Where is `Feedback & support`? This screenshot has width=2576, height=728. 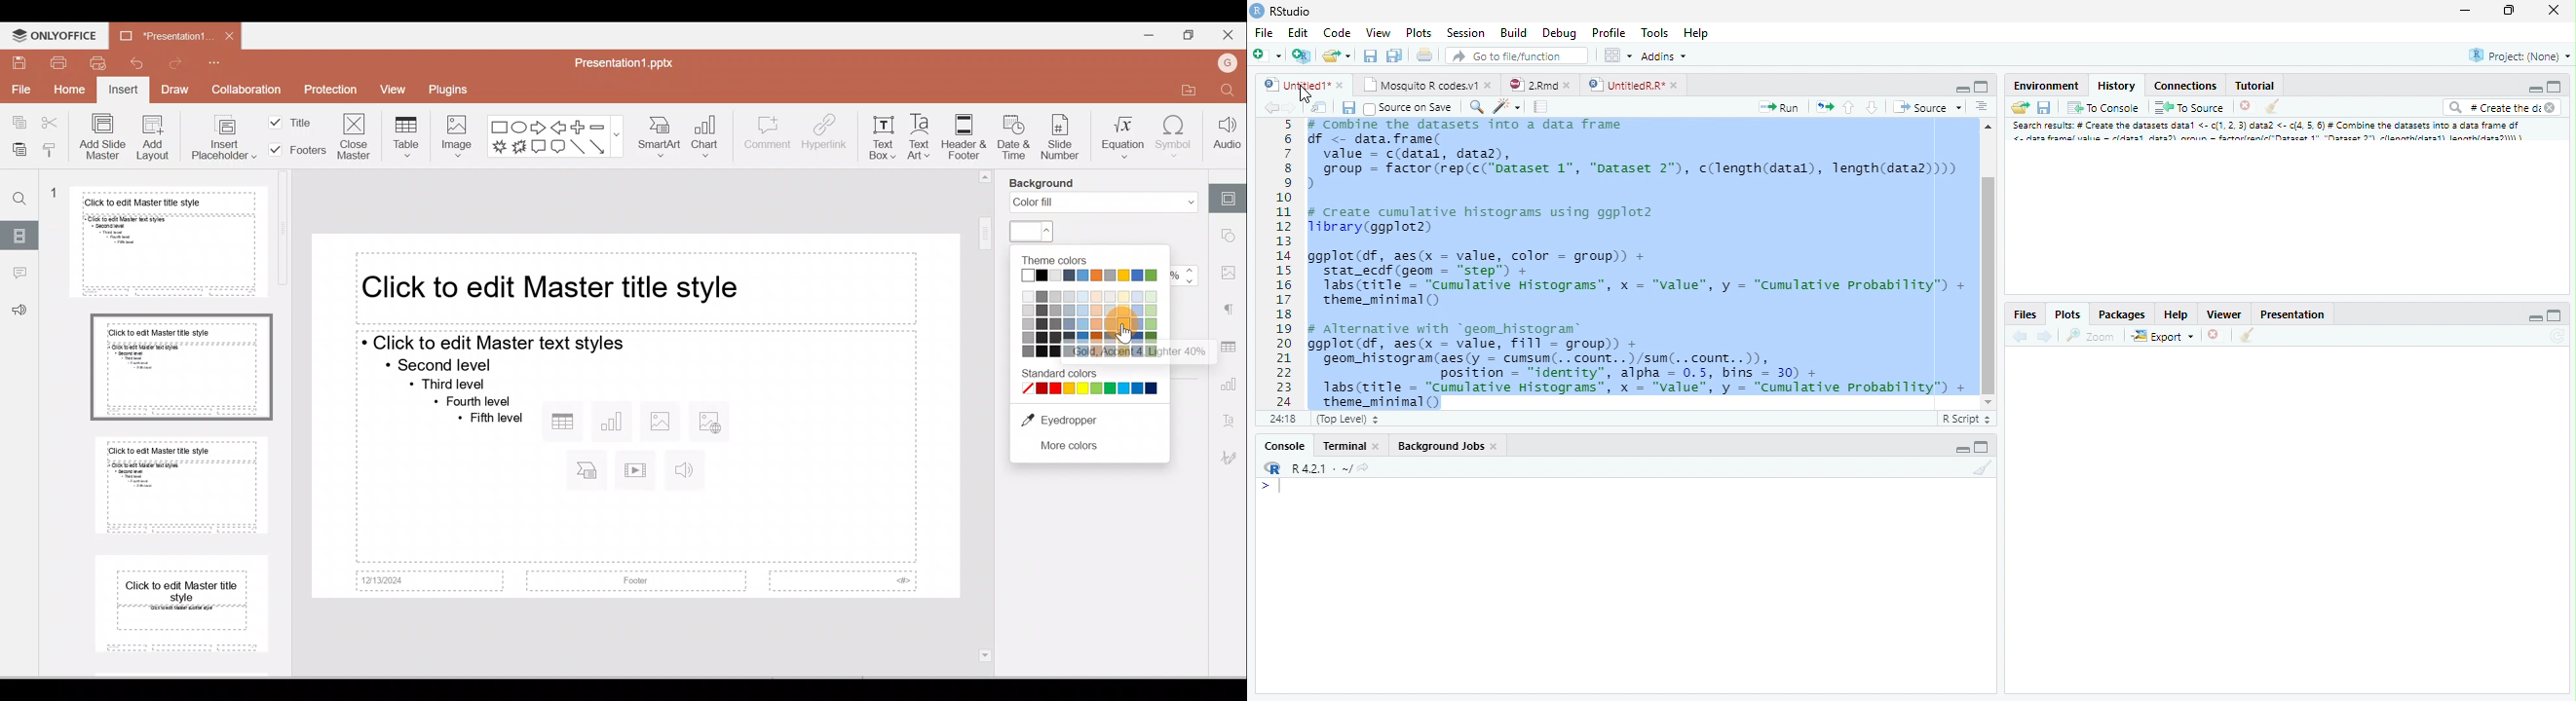
Feedback & support is located at coordinates (20, 310).